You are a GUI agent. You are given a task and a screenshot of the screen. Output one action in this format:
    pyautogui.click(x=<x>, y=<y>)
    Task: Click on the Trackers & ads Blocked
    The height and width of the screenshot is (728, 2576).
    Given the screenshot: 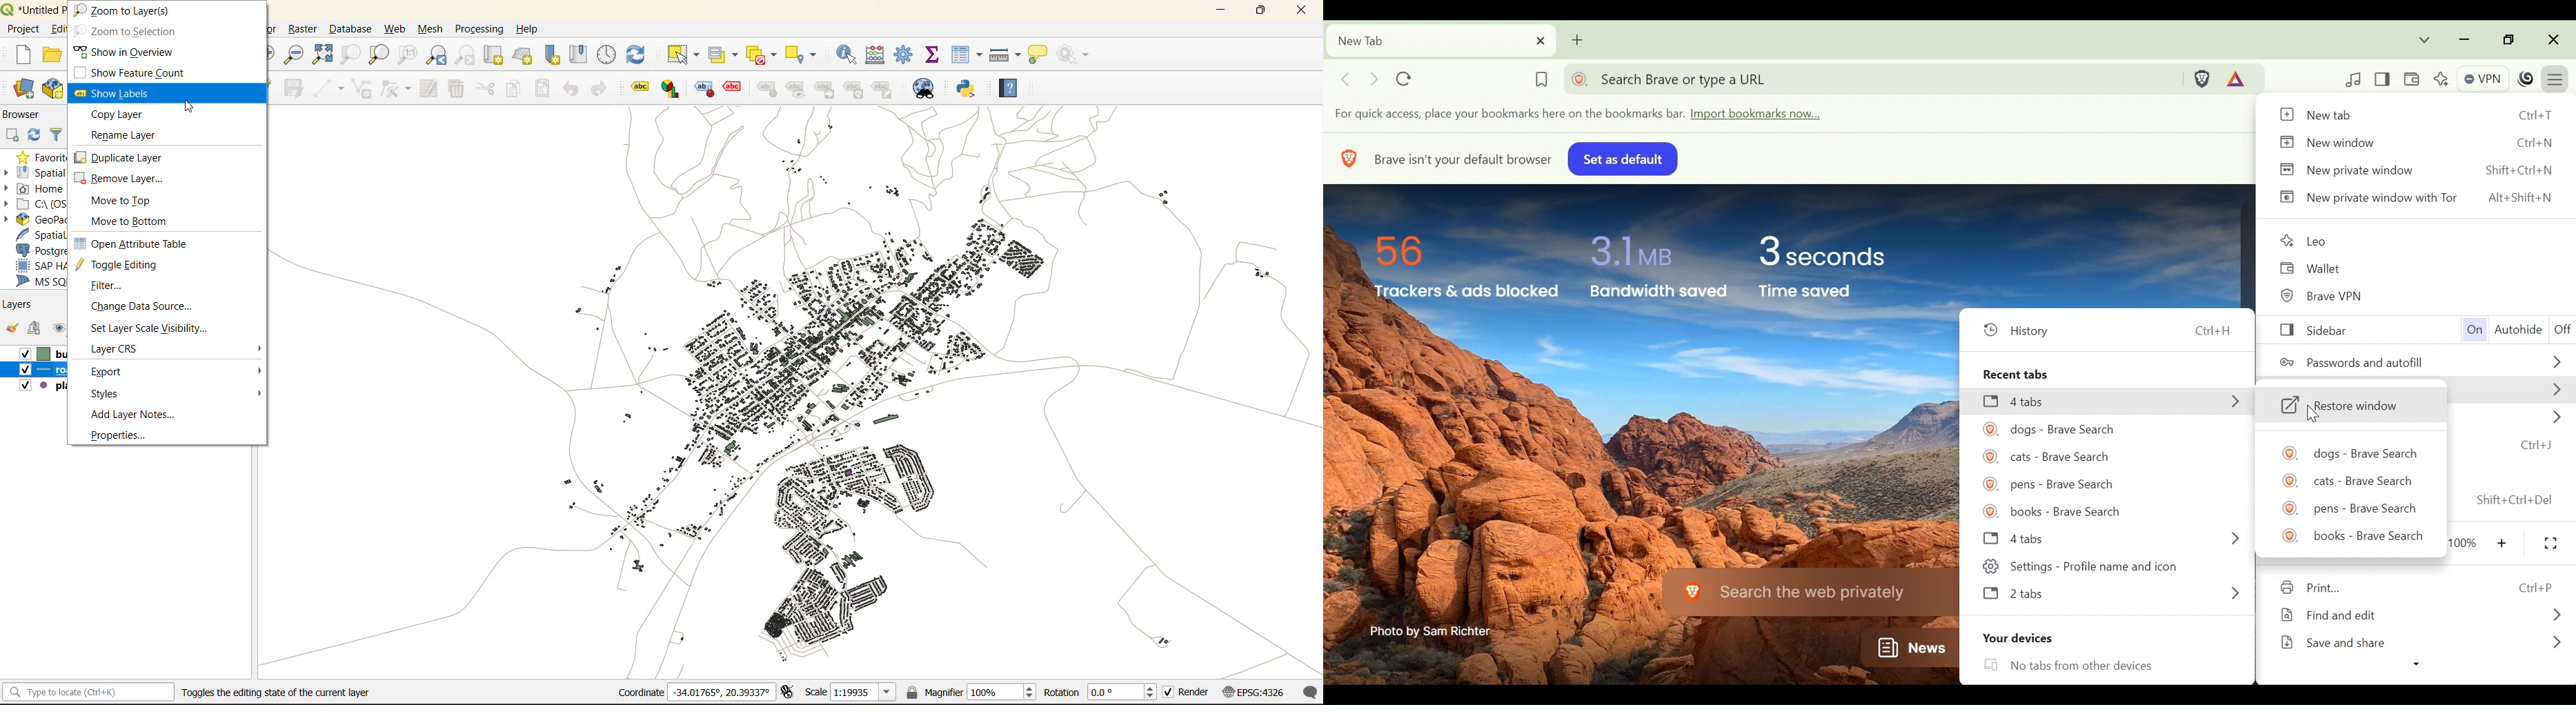 What is the action you would take?
    pyautogui.click(x=1466, y=292)
    